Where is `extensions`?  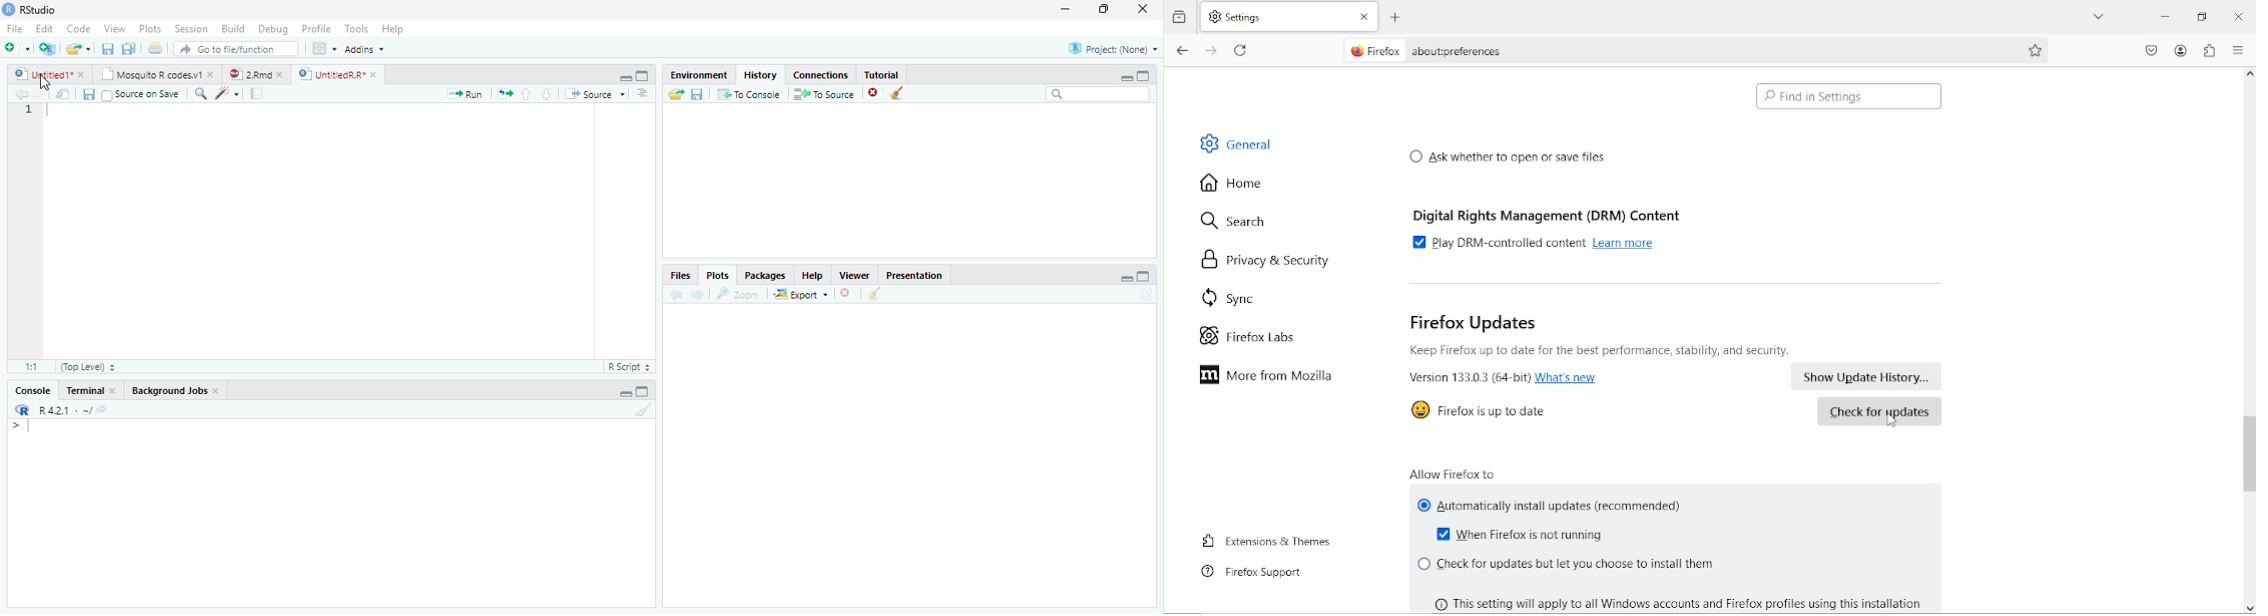
extensions is located at coordinates (2208, 50).